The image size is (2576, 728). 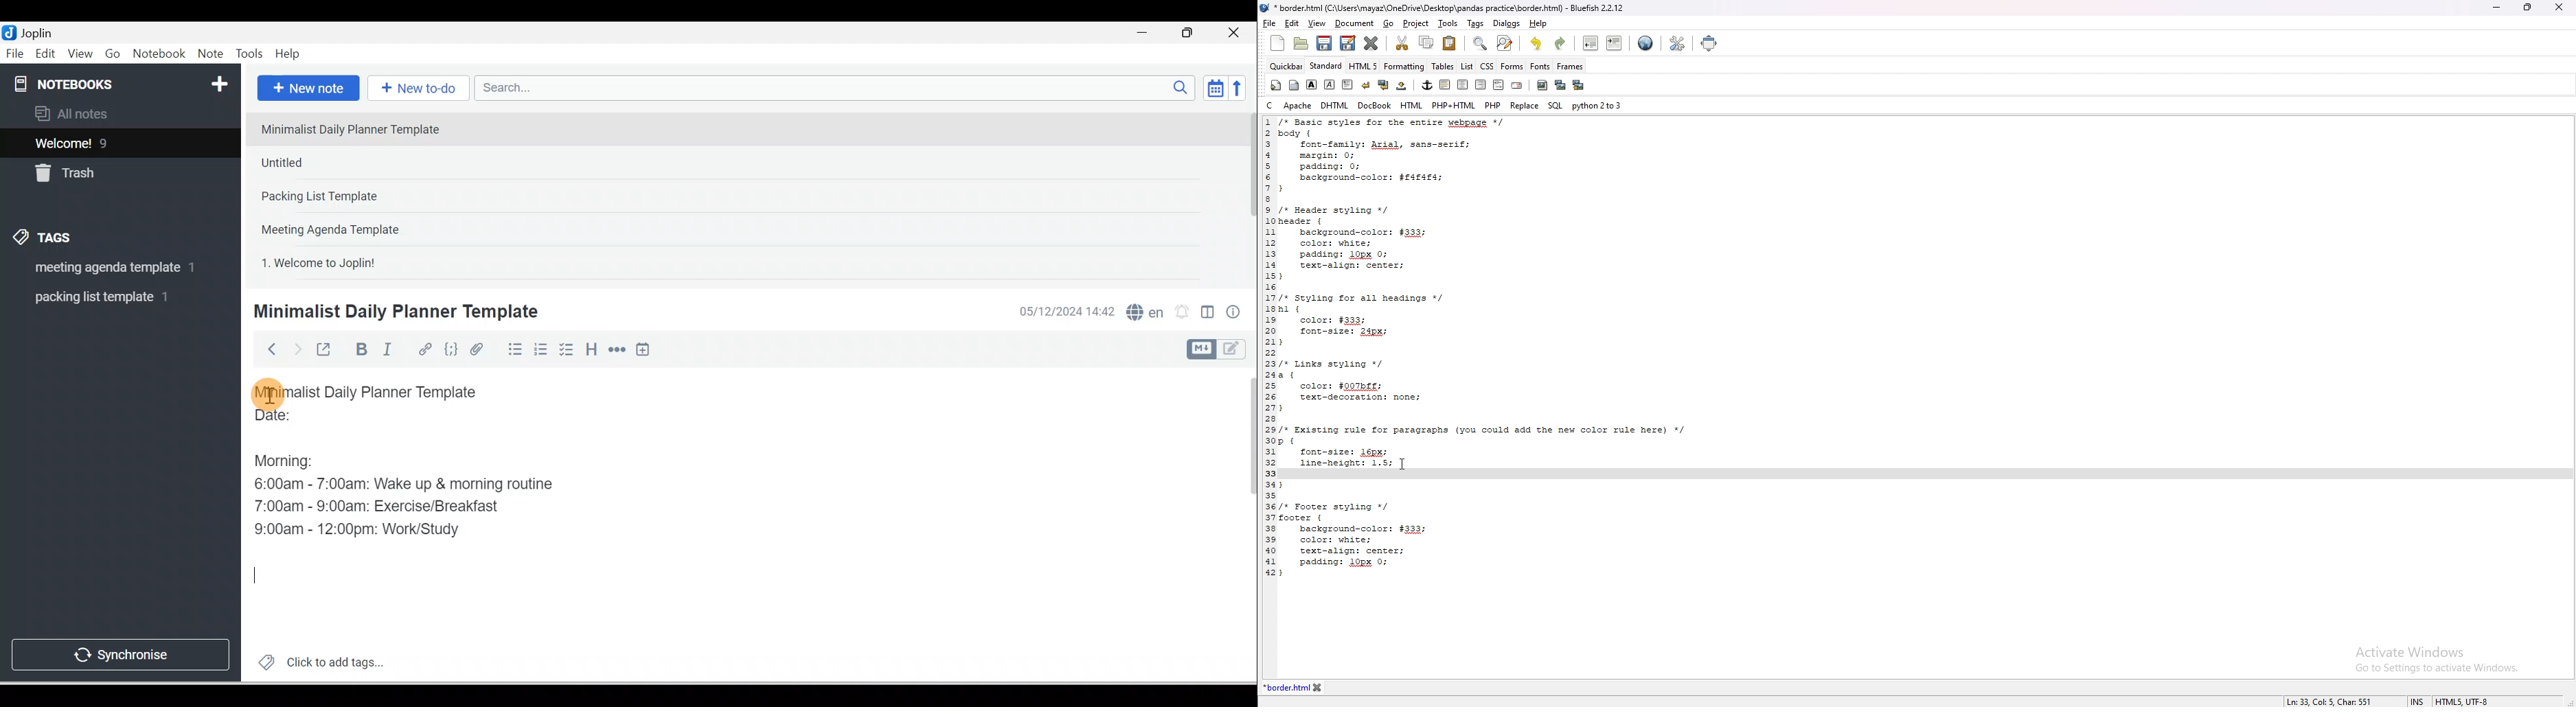 I want to click on Hyperlink, so click(x=424, y=350).